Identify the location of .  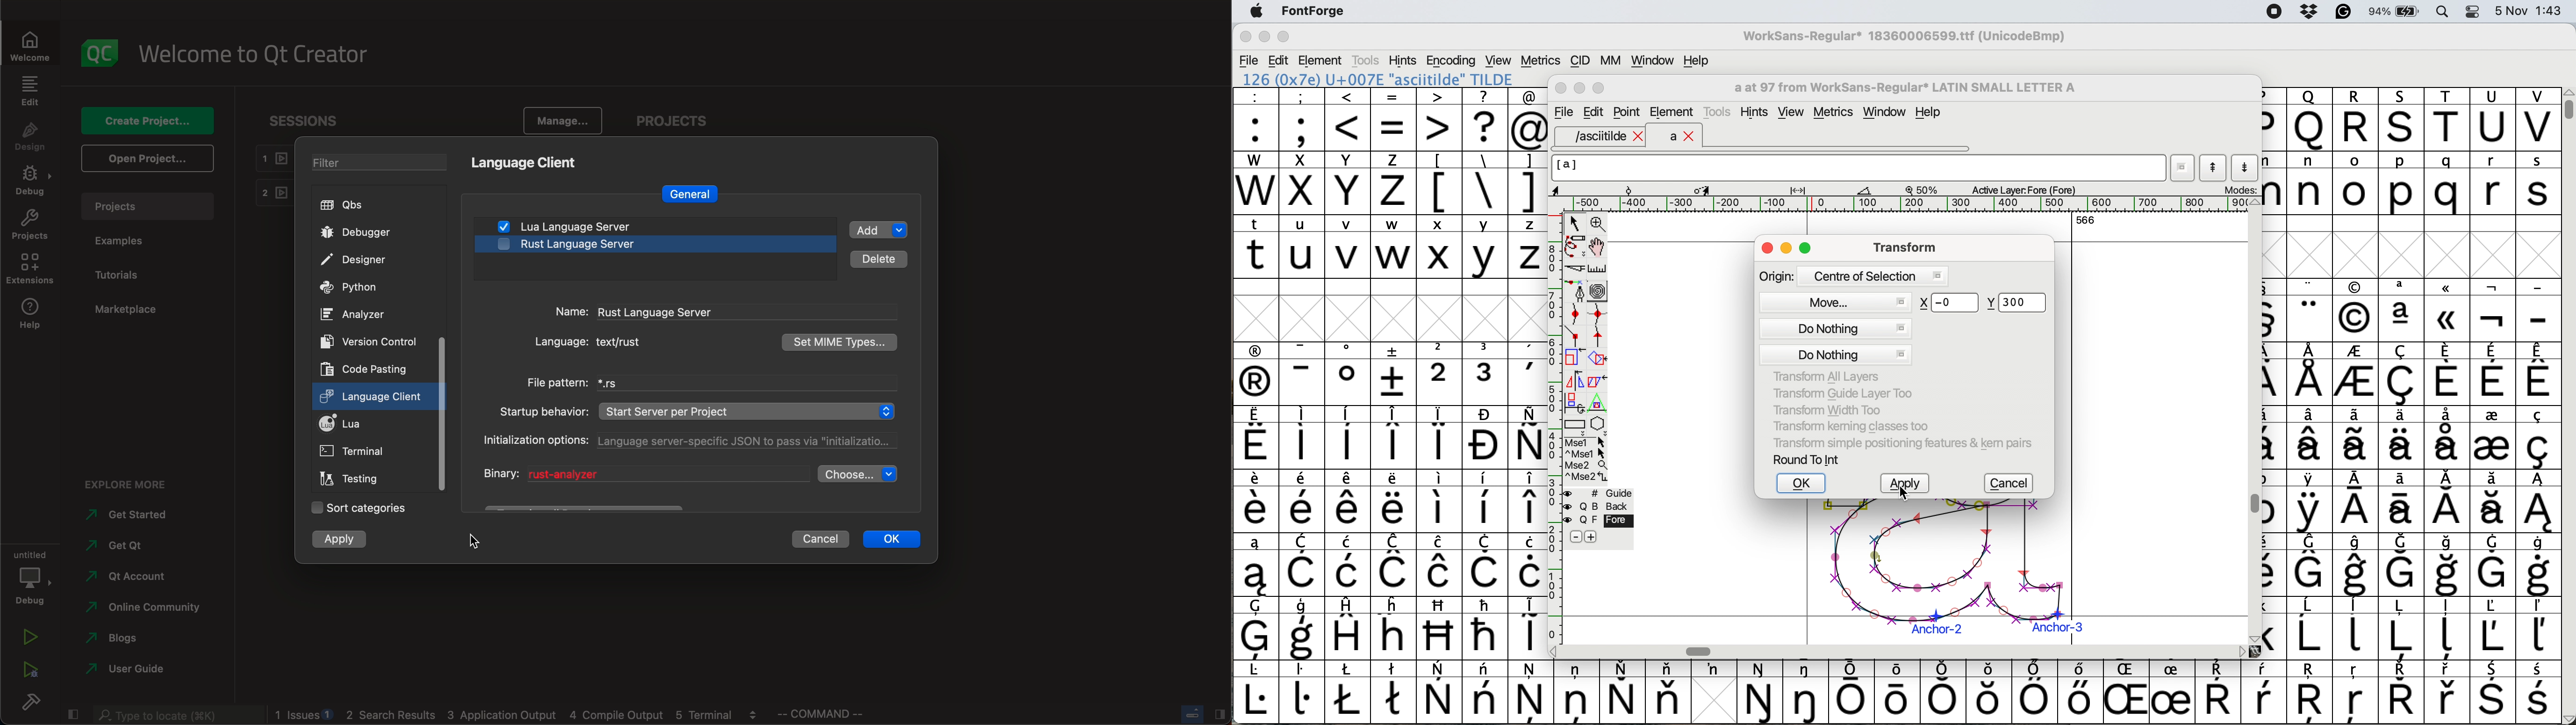
(2312, 693).